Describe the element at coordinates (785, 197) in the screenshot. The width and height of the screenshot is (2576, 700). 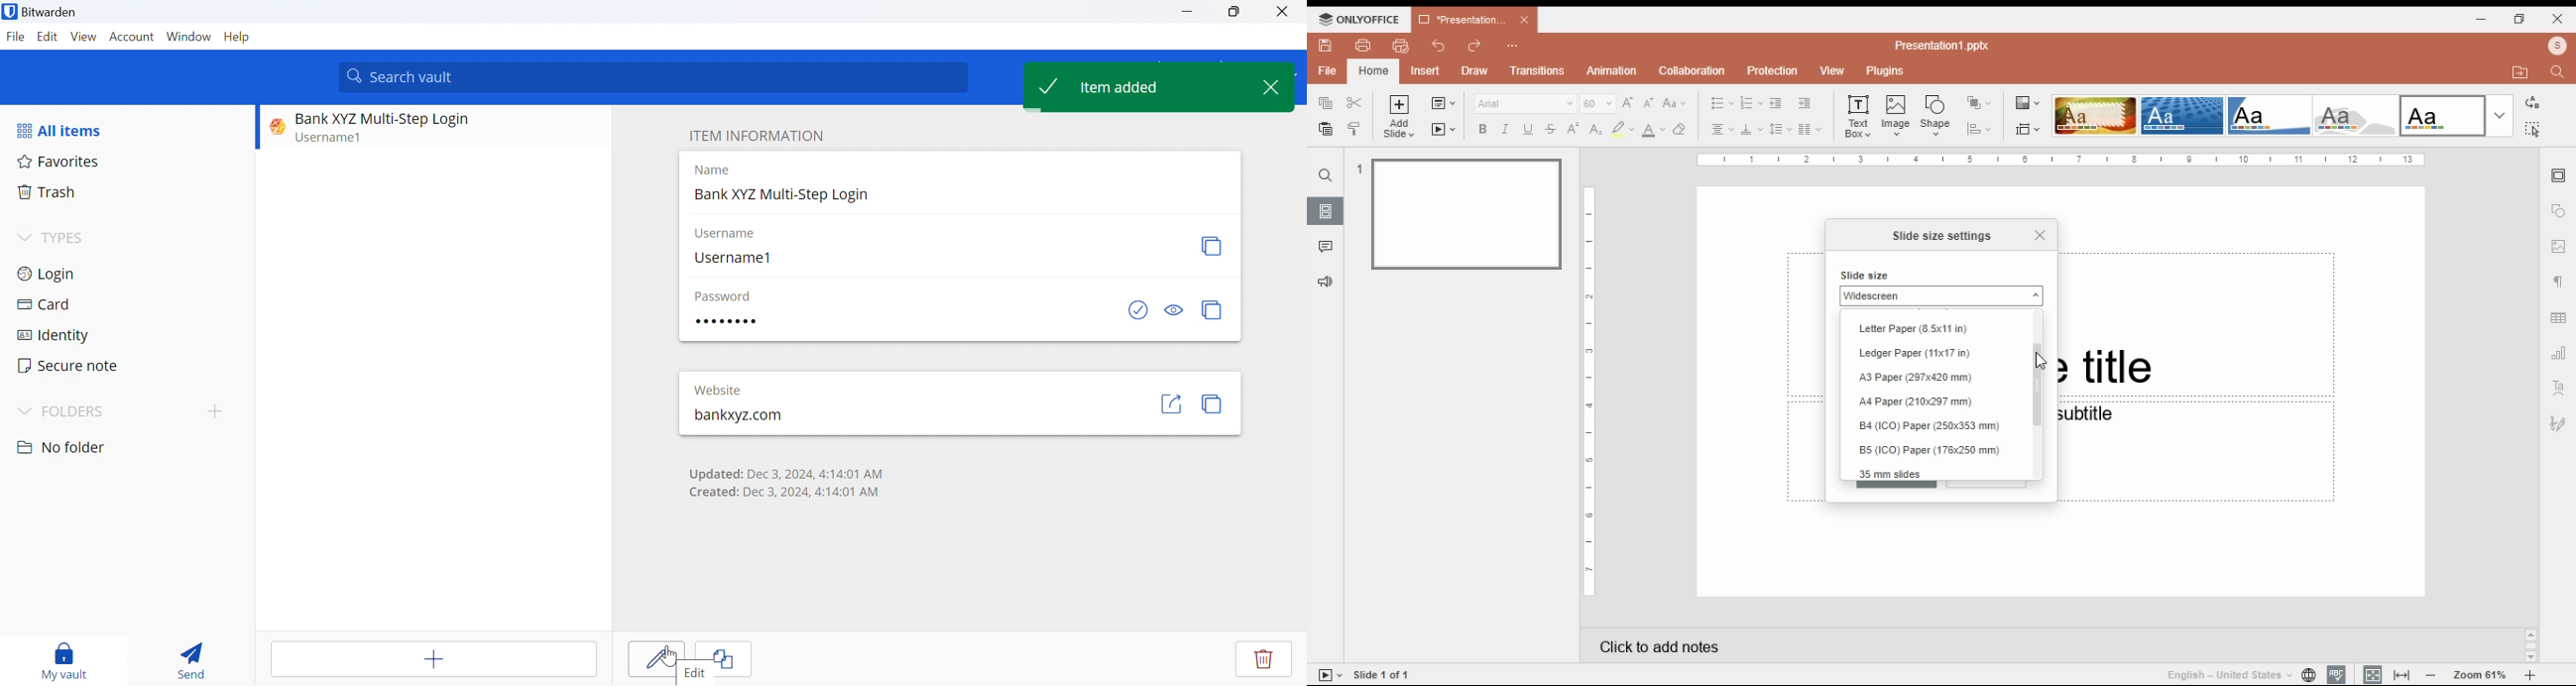
I see `Bank XYZ Multi-Step Login` at that location.